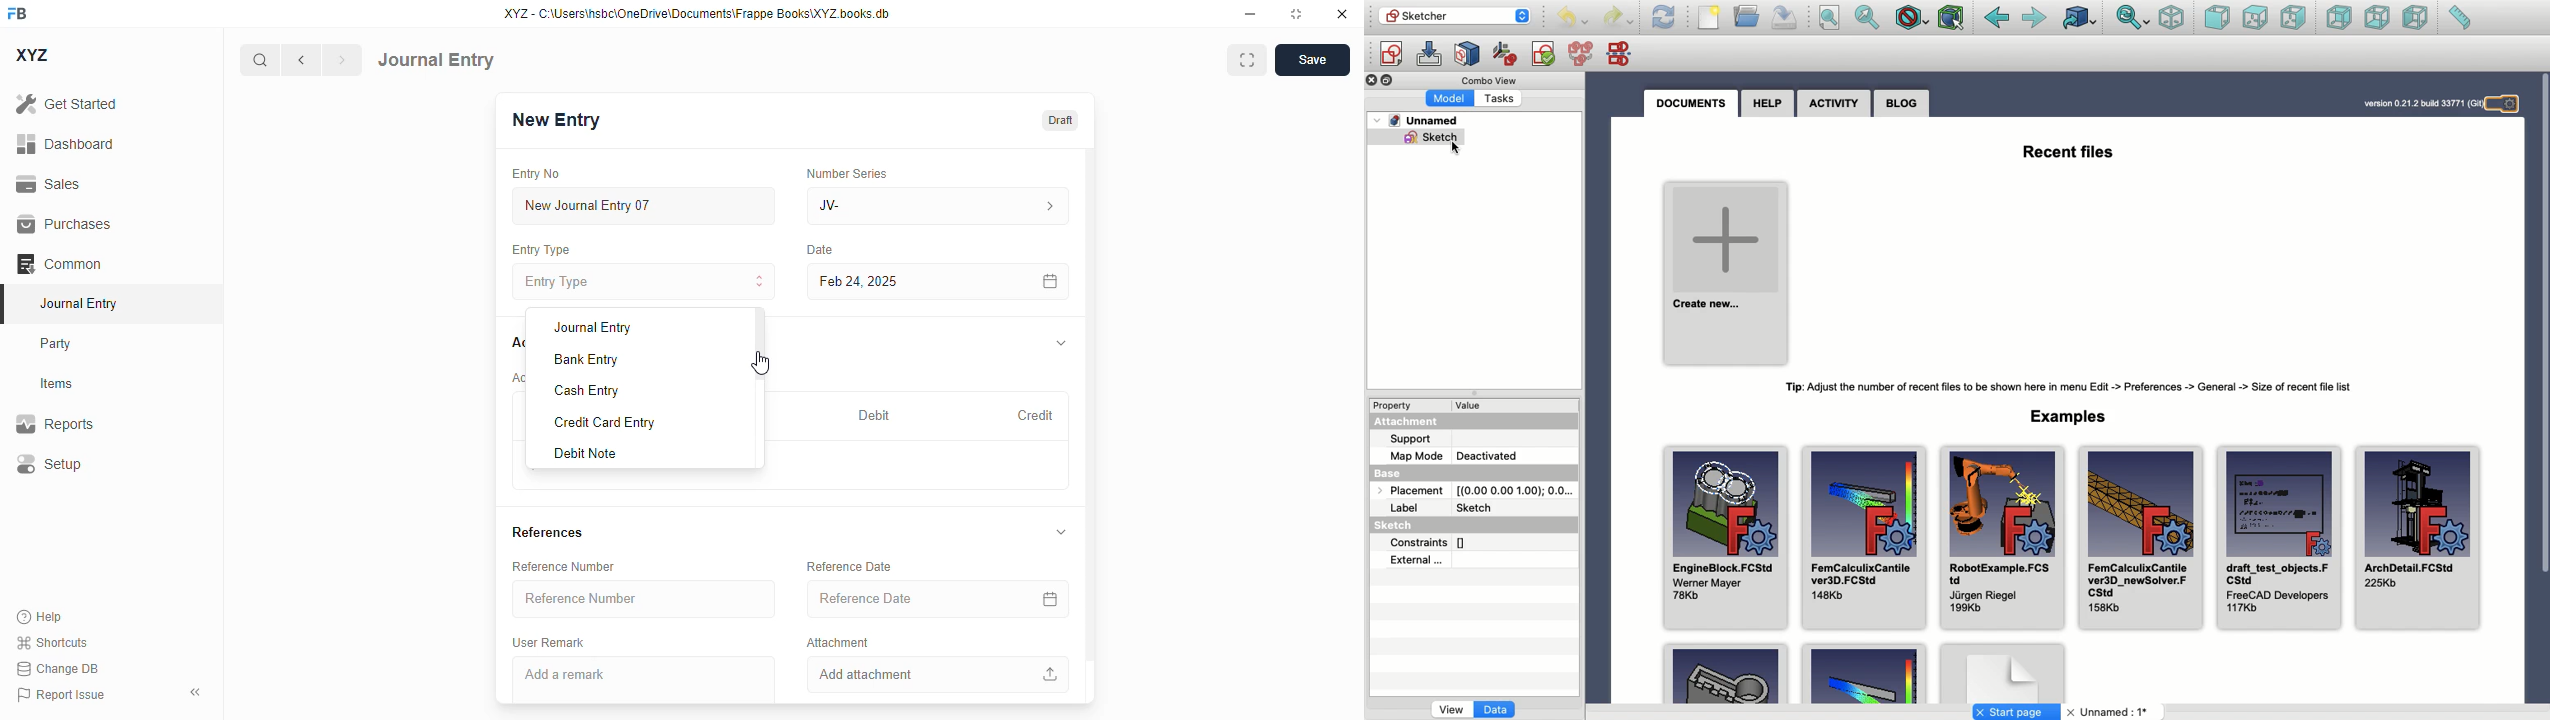 Image resolution: width=2576 pixels, height=728 pixels. What do you see at coordinates (48, 184) in the screenshot?
I see `sales` at bounding box center [48, 184].